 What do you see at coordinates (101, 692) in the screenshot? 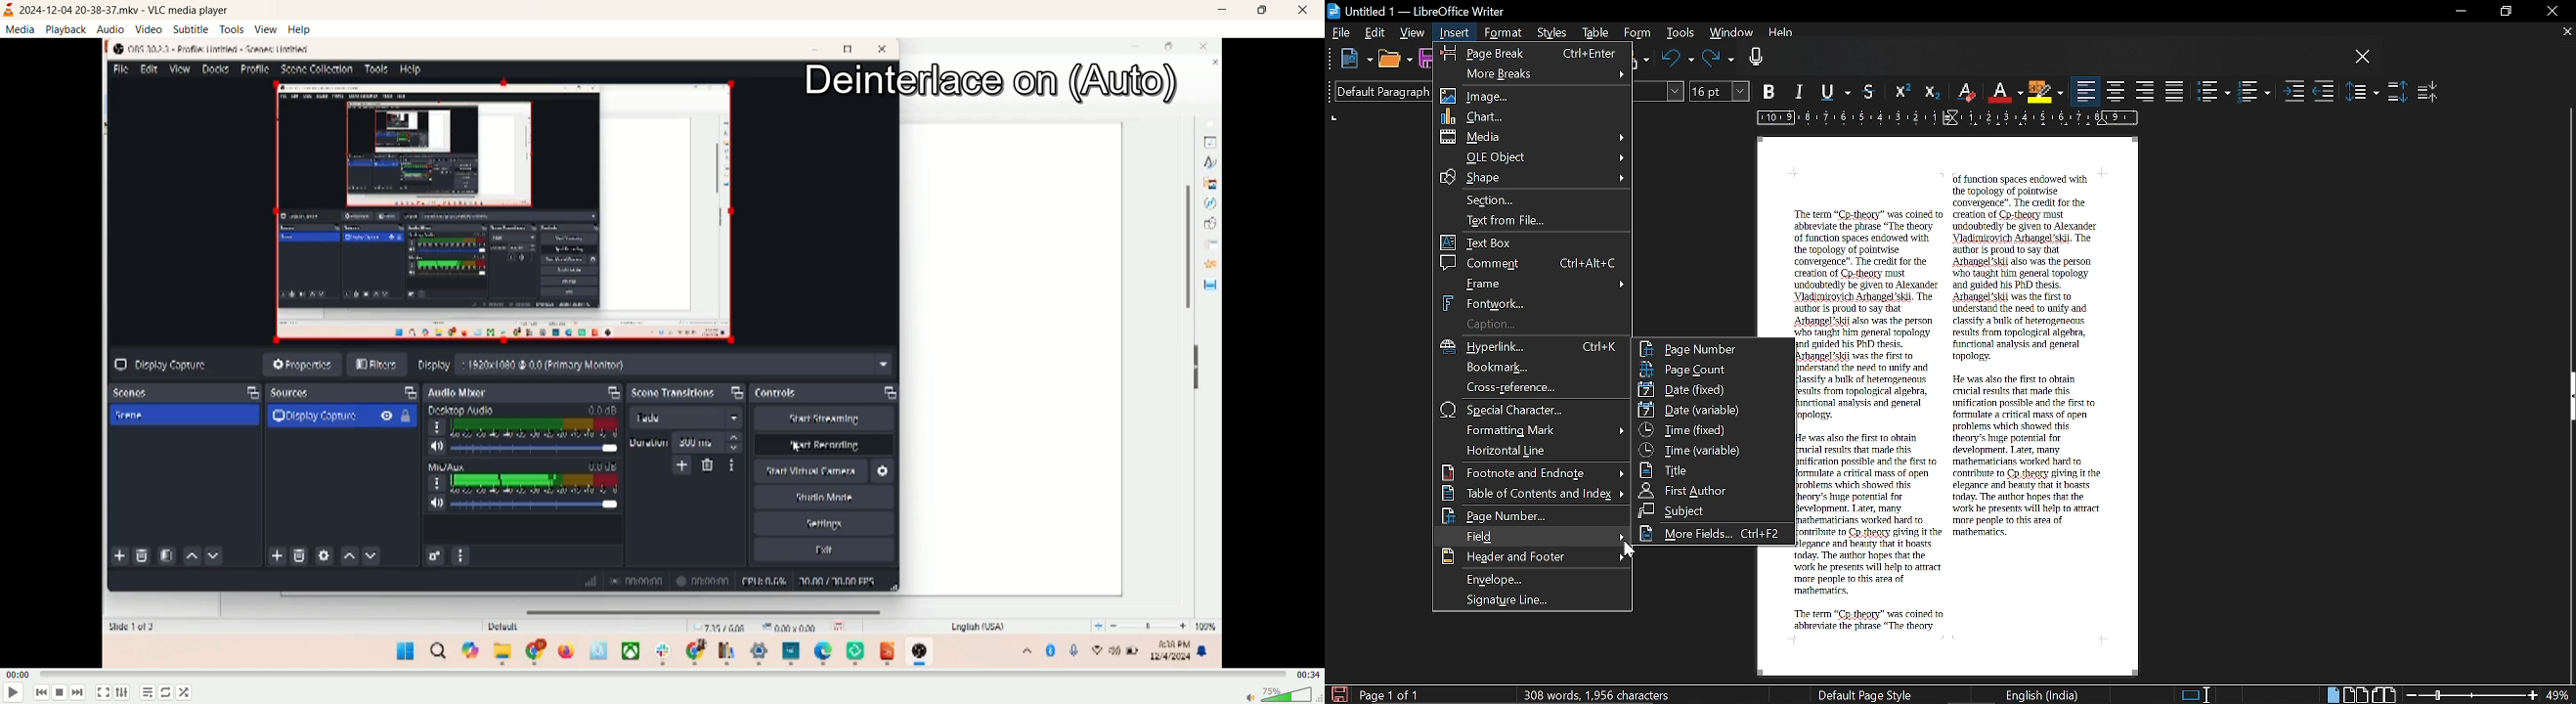
I see `full screen` at bounding box center [101, 692].